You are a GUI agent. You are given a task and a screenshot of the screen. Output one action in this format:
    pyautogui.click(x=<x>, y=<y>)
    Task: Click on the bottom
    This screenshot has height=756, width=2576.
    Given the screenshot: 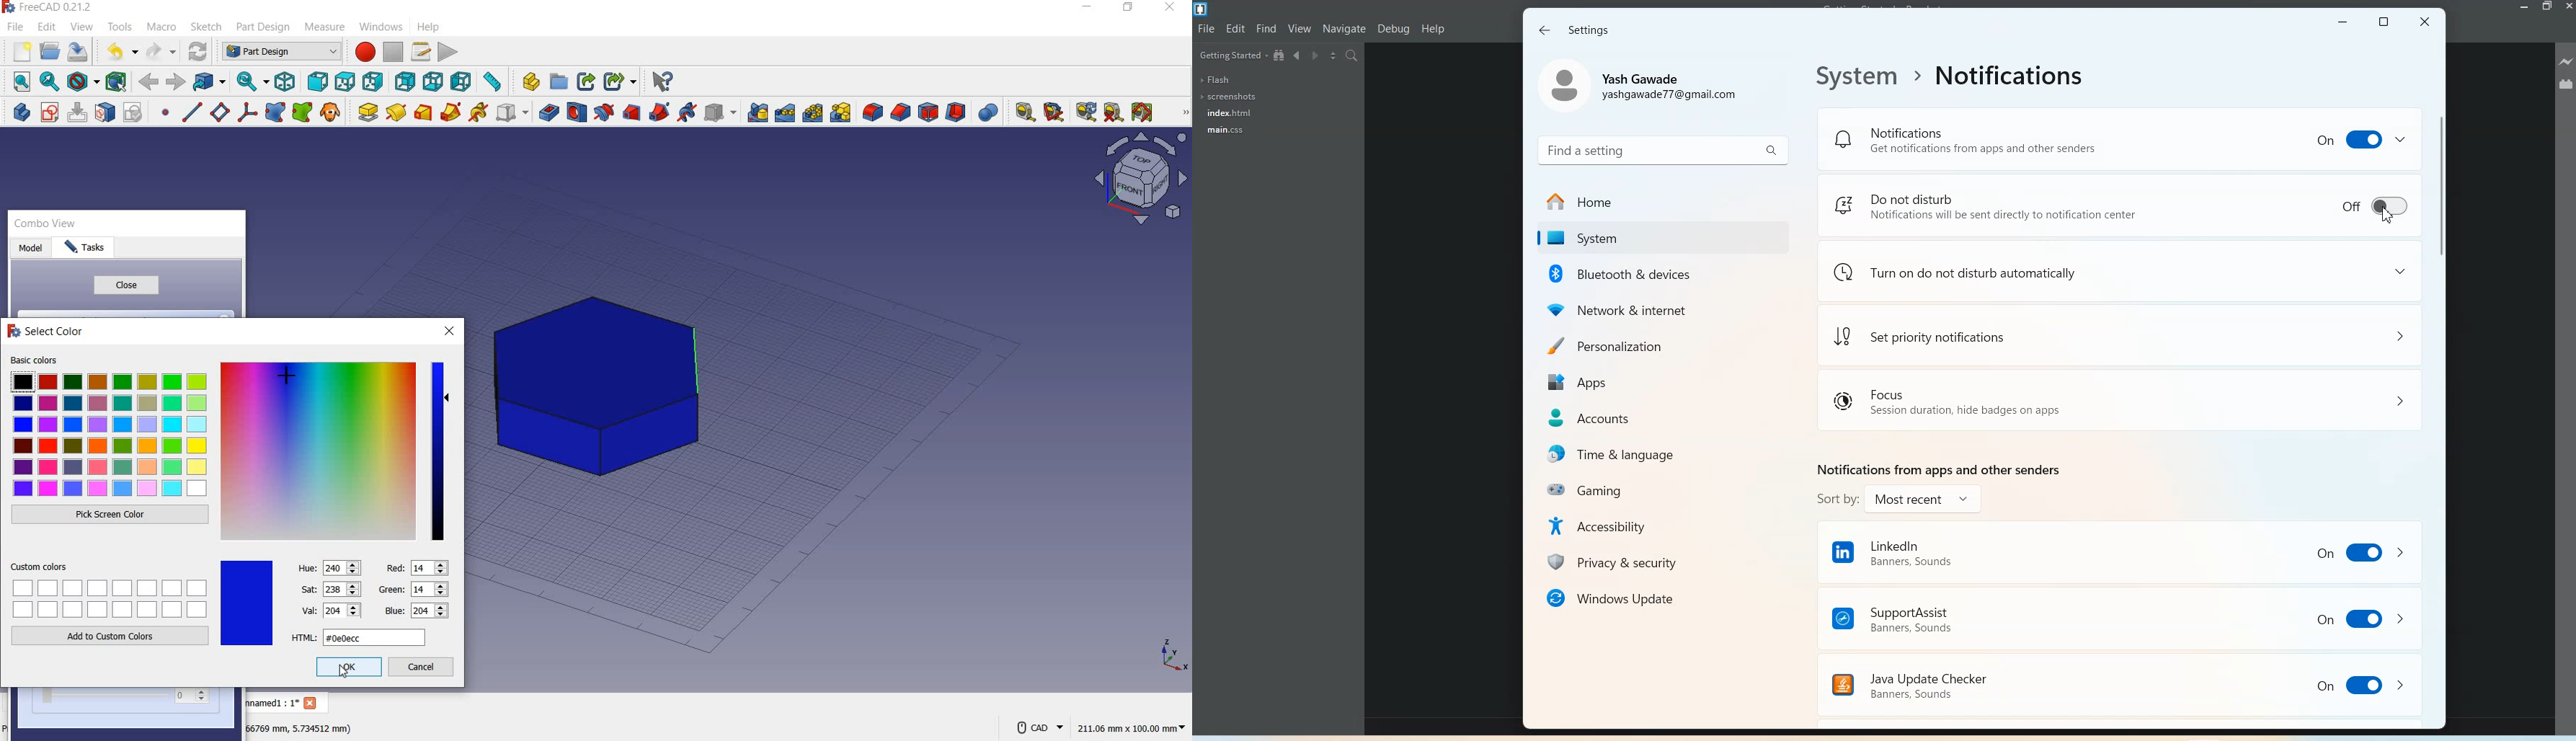 What is the action you would take?
    pyautogui.click(x=435, y=81)
    